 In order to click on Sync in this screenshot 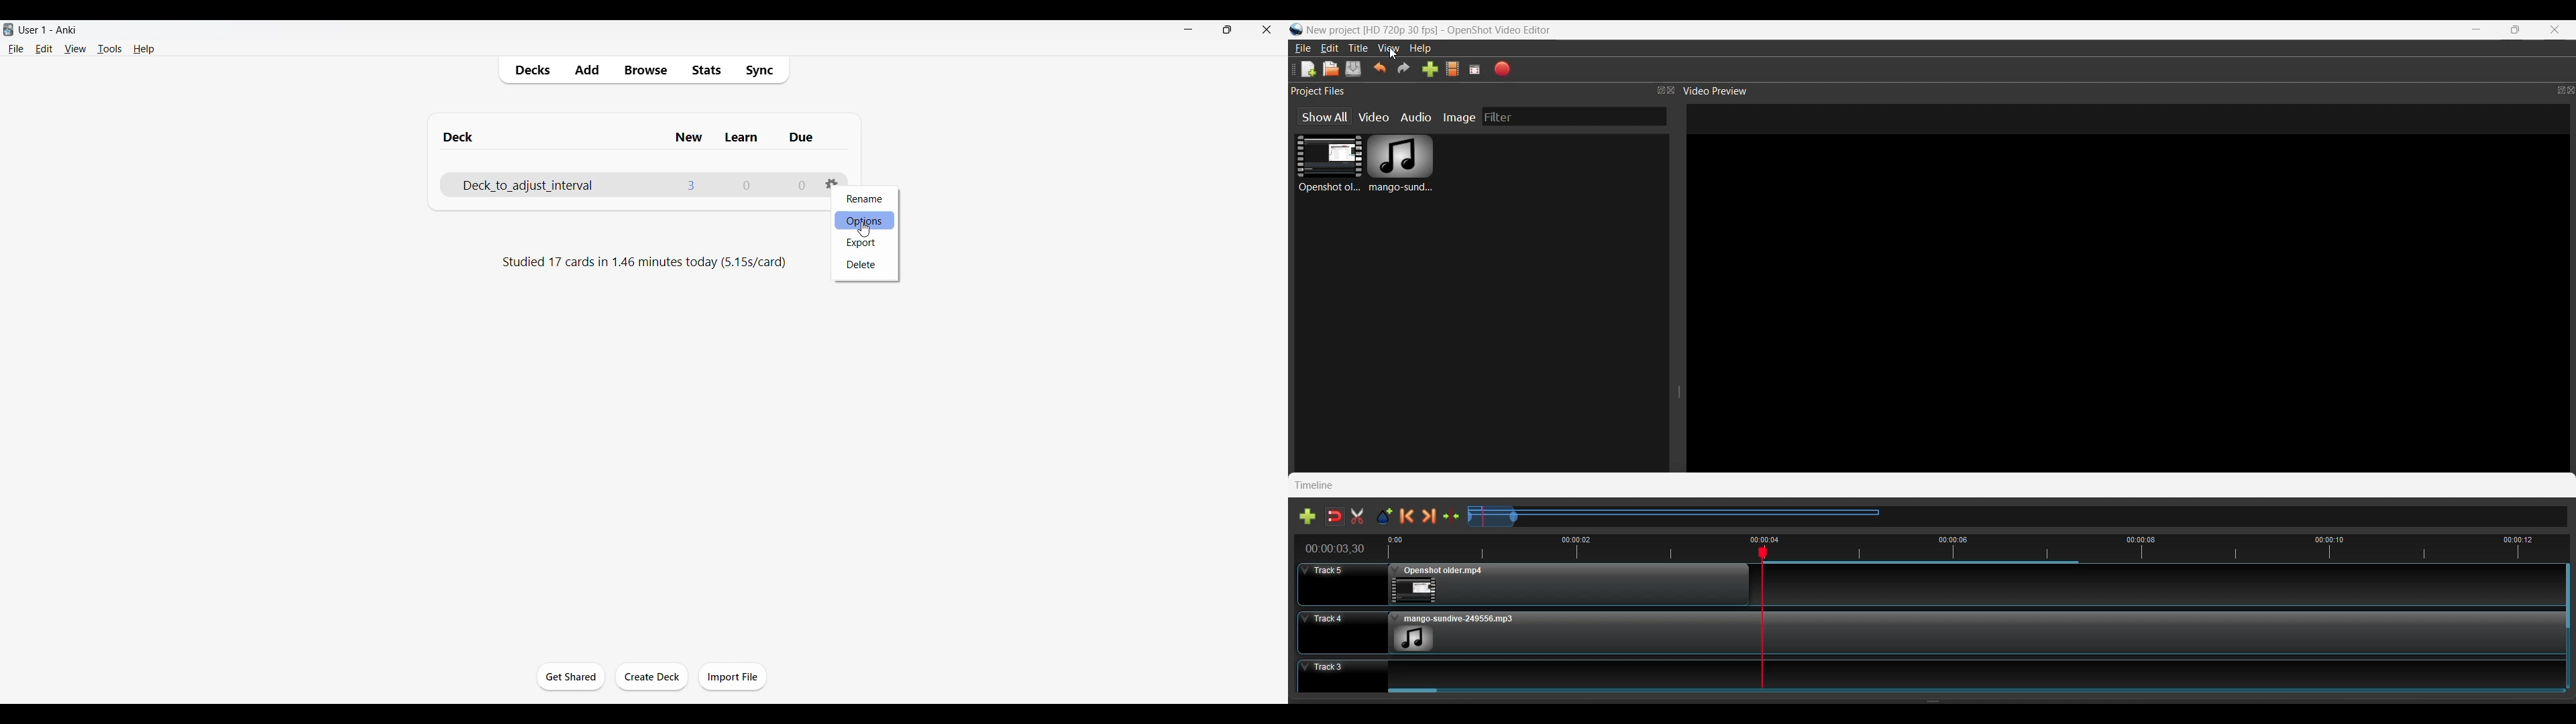, I will do `click(763, 69)`.